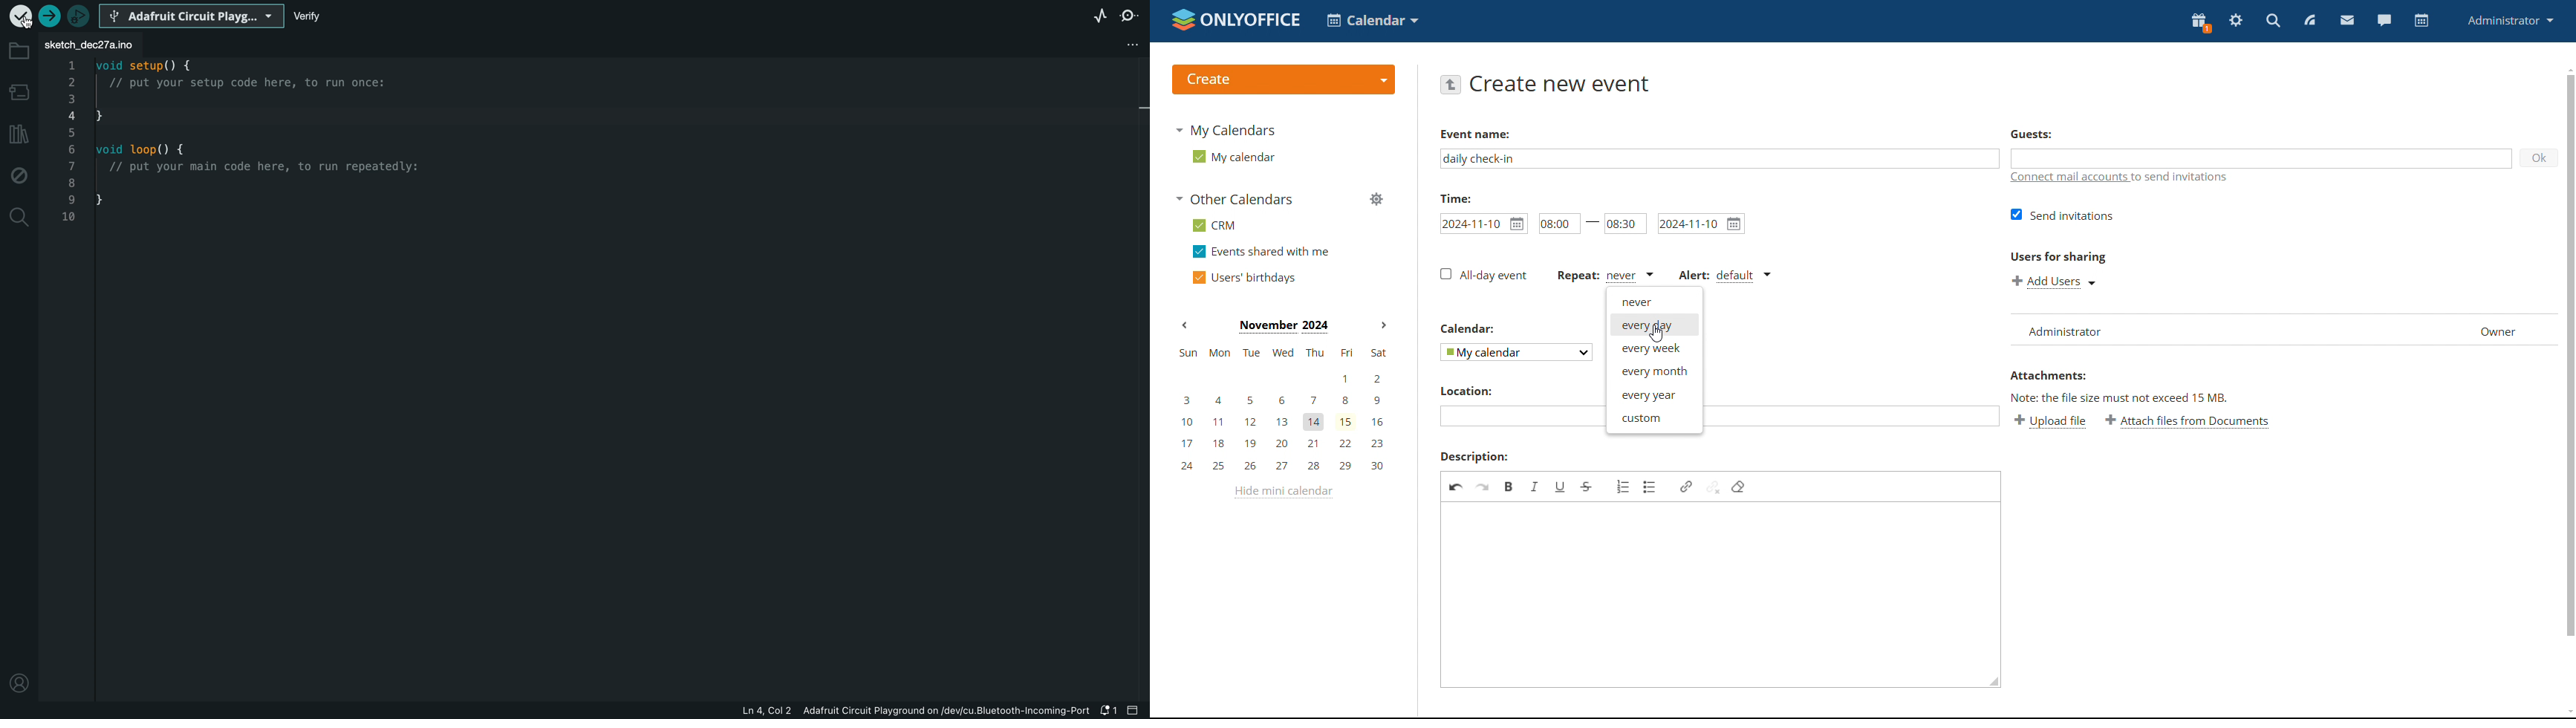 The height and width of the screenshot is (728, 2576). Describe the element at coordinates (2055, 282) in the screenshot. I see `add users` at that location.